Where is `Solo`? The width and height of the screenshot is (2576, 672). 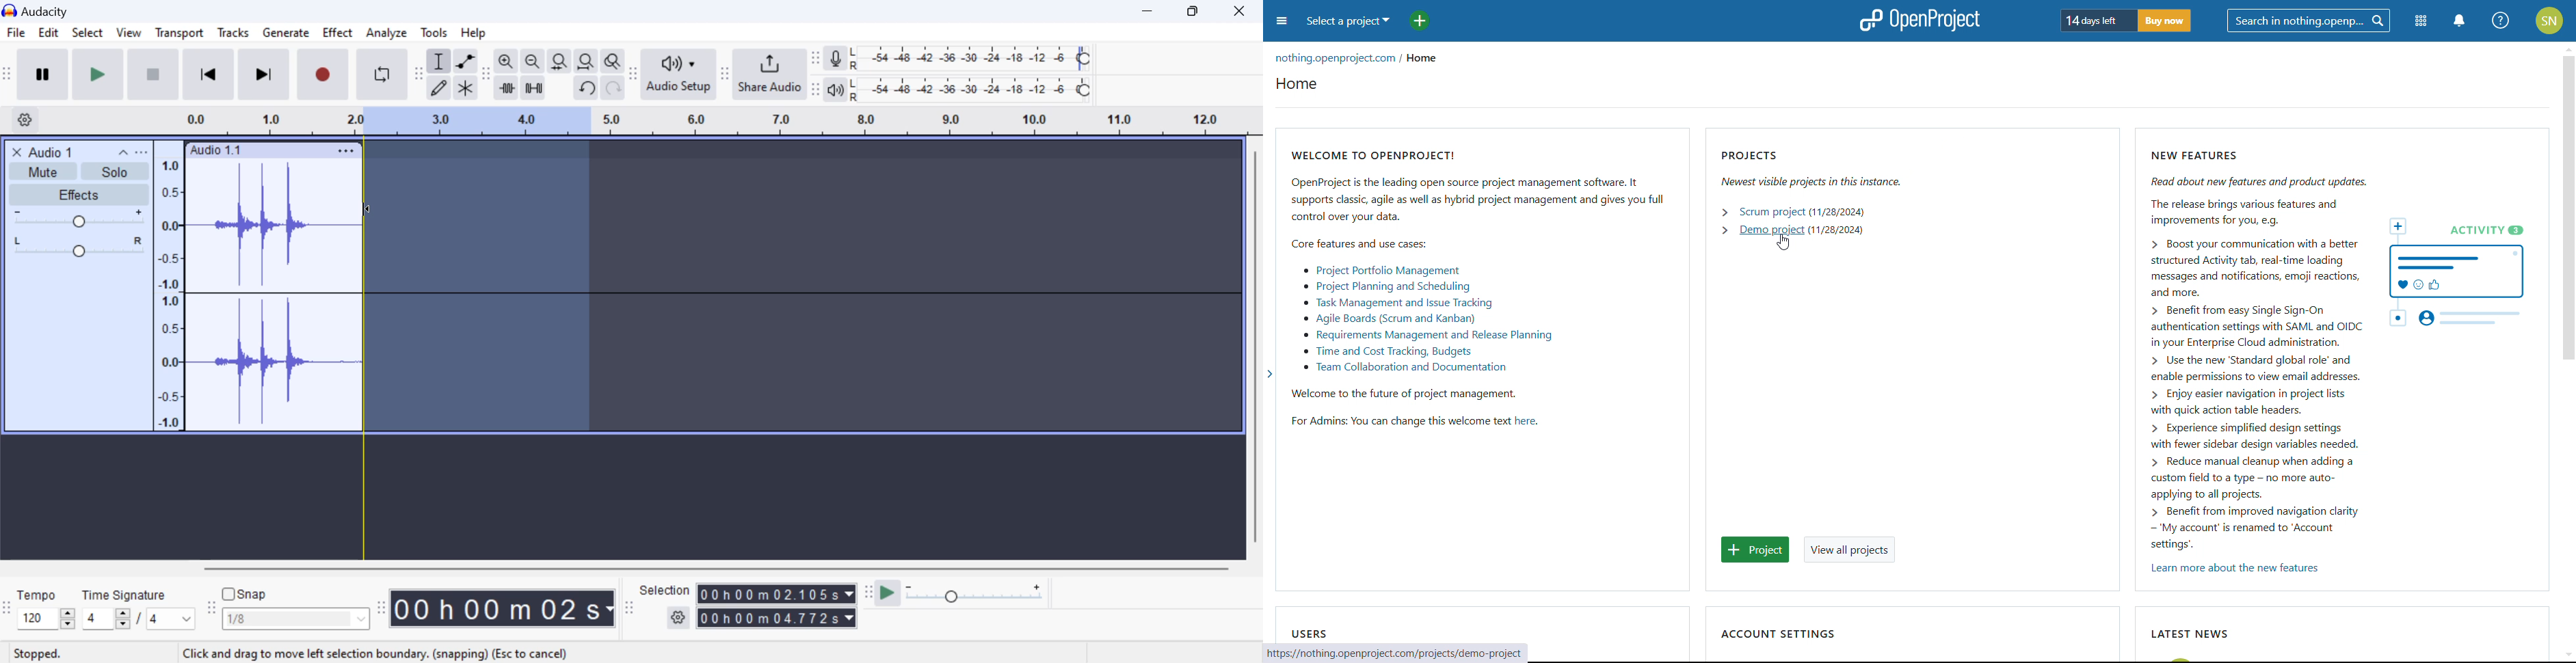
Solo is located at coordinates (116, 172).